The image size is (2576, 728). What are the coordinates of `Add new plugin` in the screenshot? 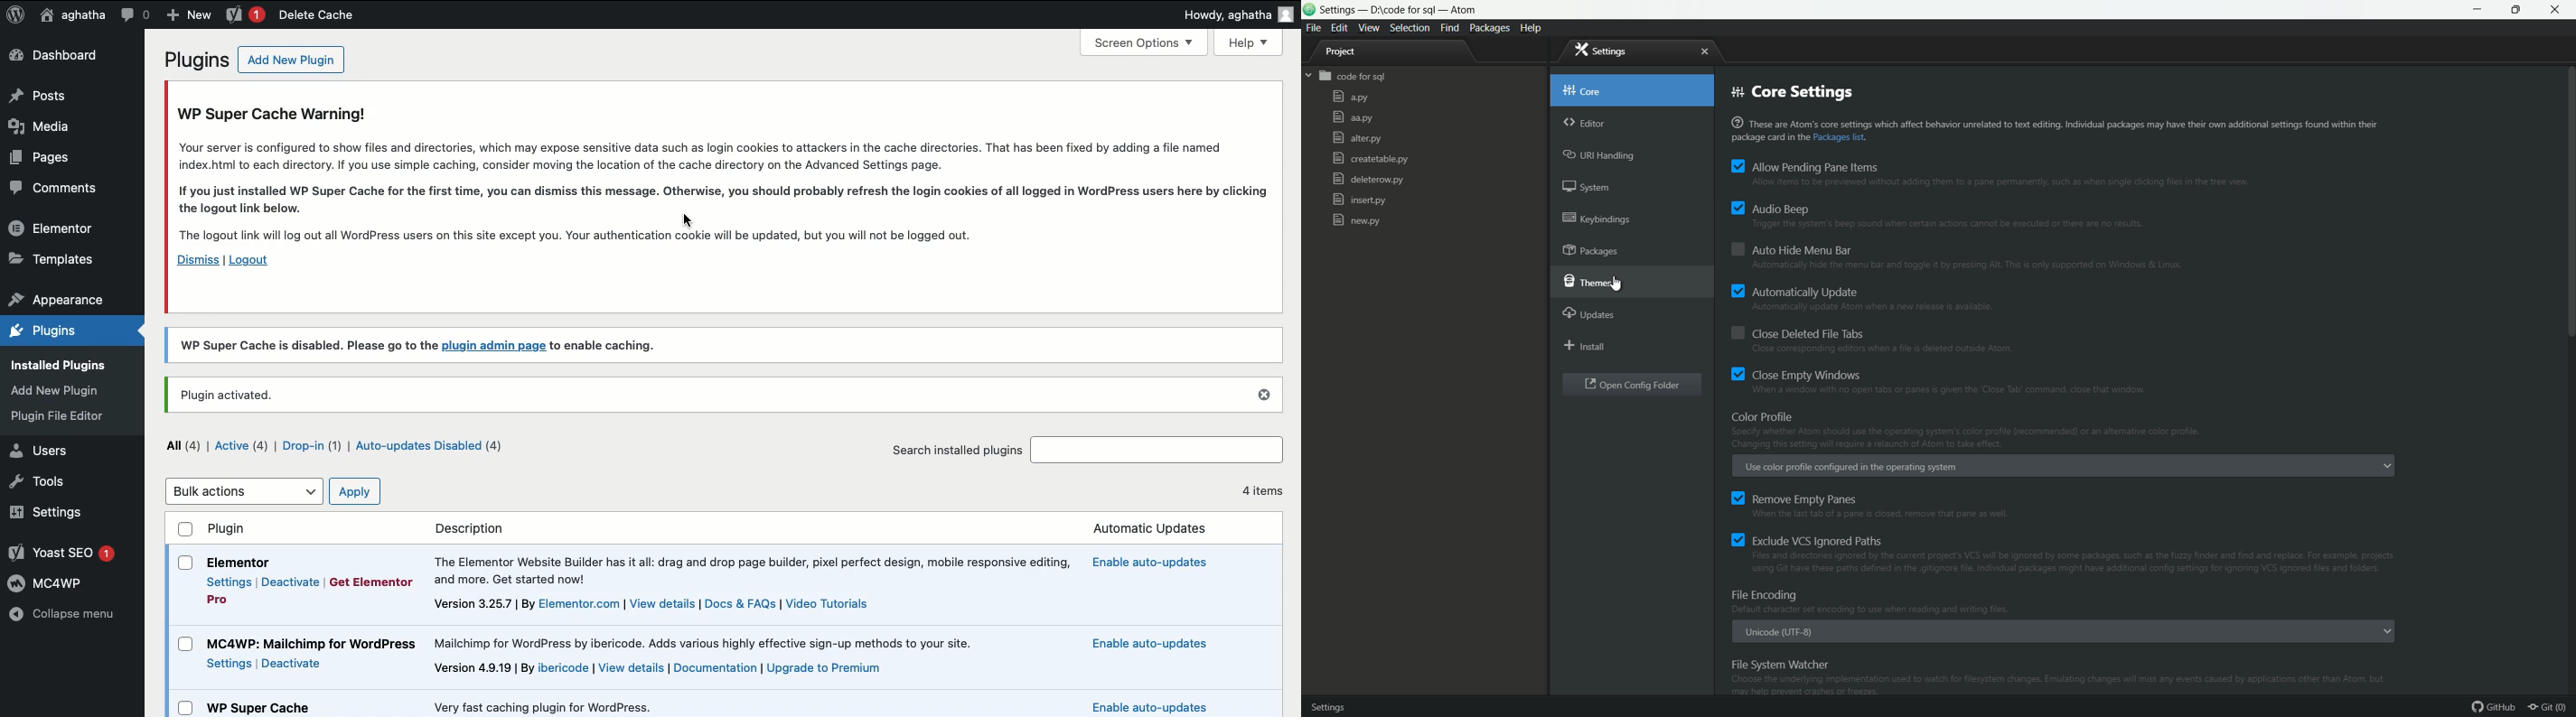 It's located at (292, 60).